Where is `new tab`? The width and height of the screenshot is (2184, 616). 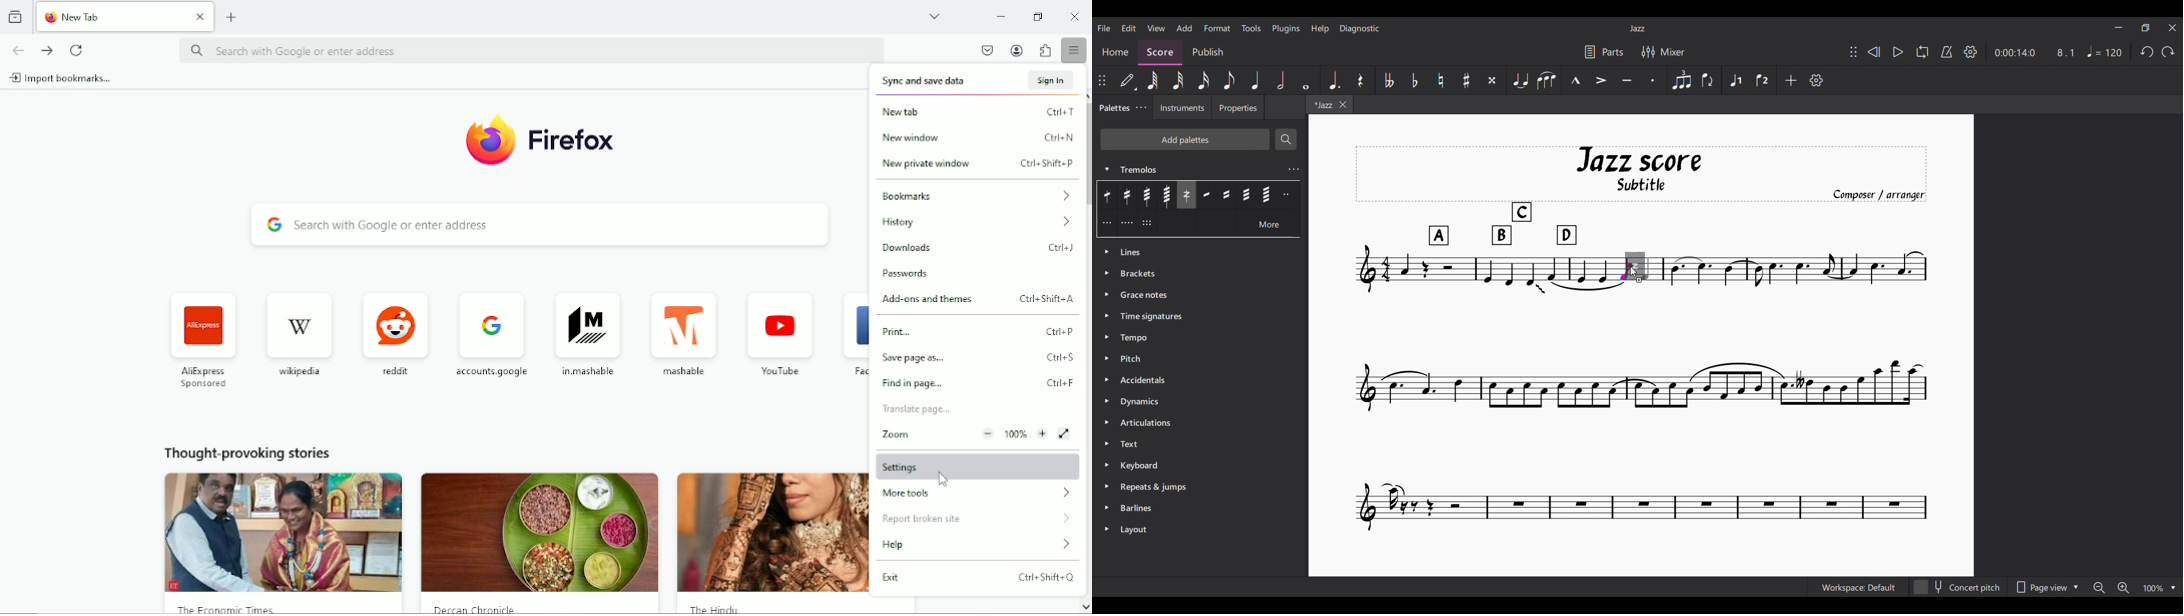
new tab is located at coordinates (979, 111).